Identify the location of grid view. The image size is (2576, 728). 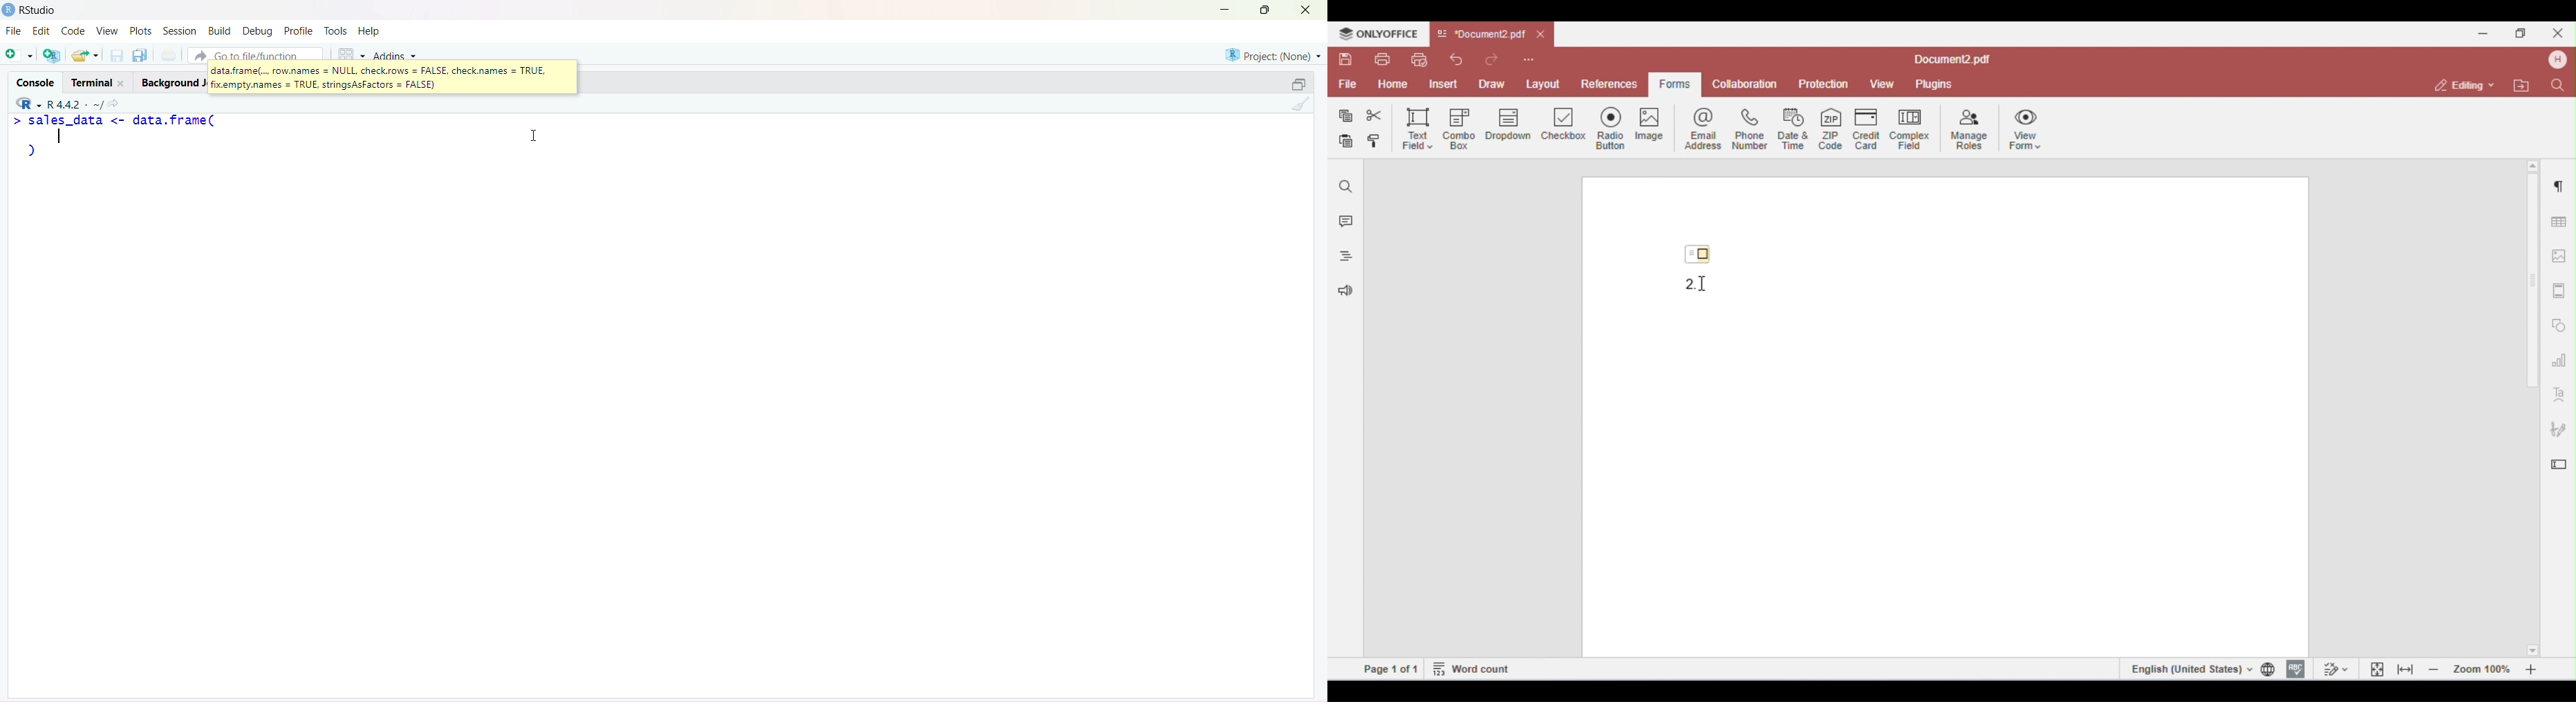
(347, 53).